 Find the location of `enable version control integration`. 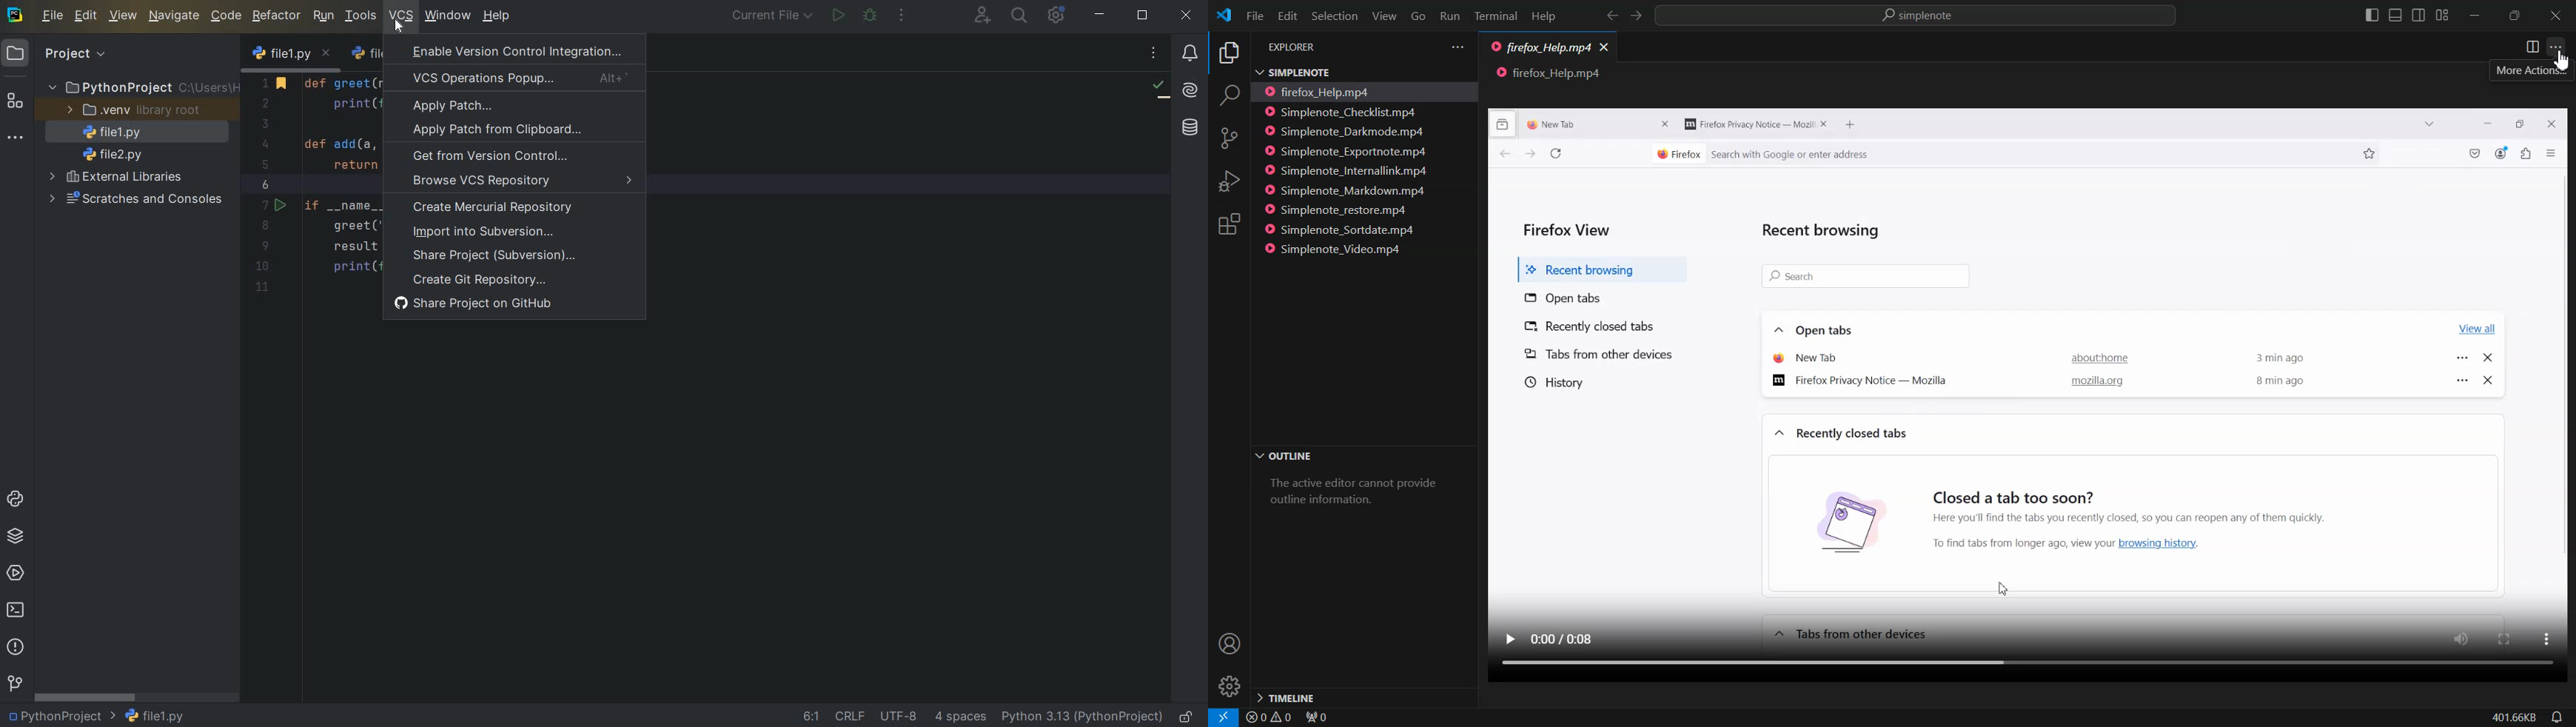

enable version control integration is located at coordinates (515, 51).